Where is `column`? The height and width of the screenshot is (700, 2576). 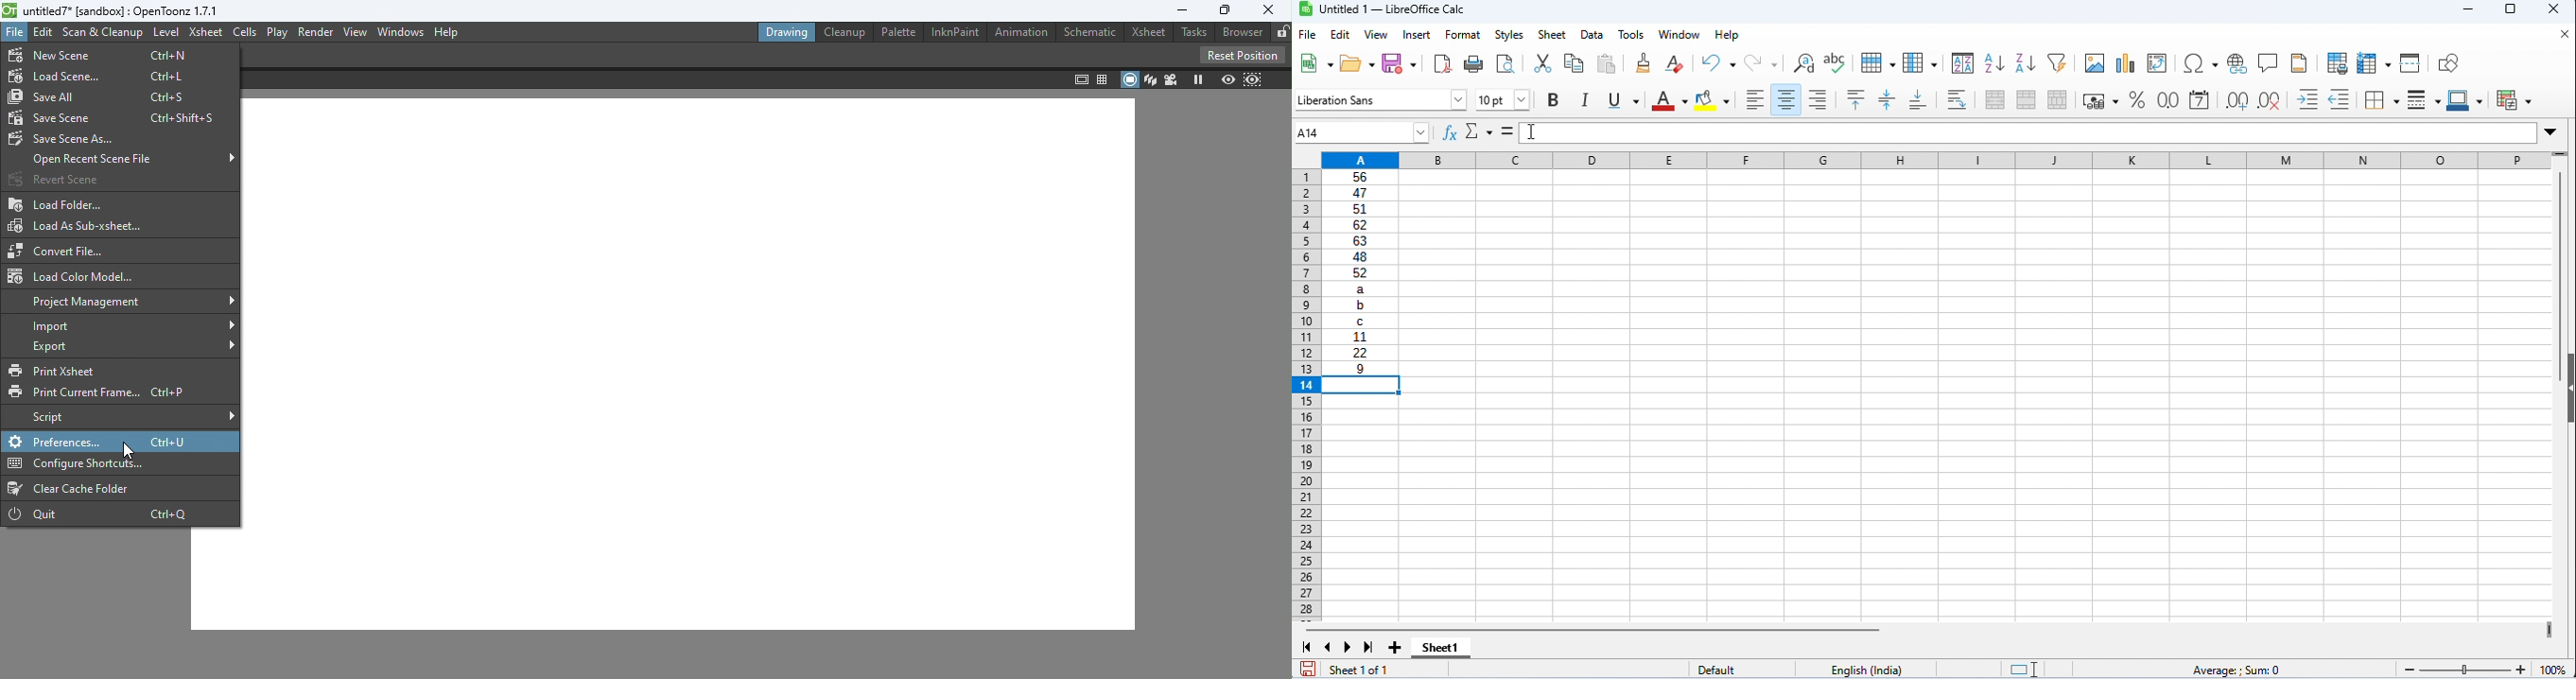 column is located at coordinates (1920, 61).